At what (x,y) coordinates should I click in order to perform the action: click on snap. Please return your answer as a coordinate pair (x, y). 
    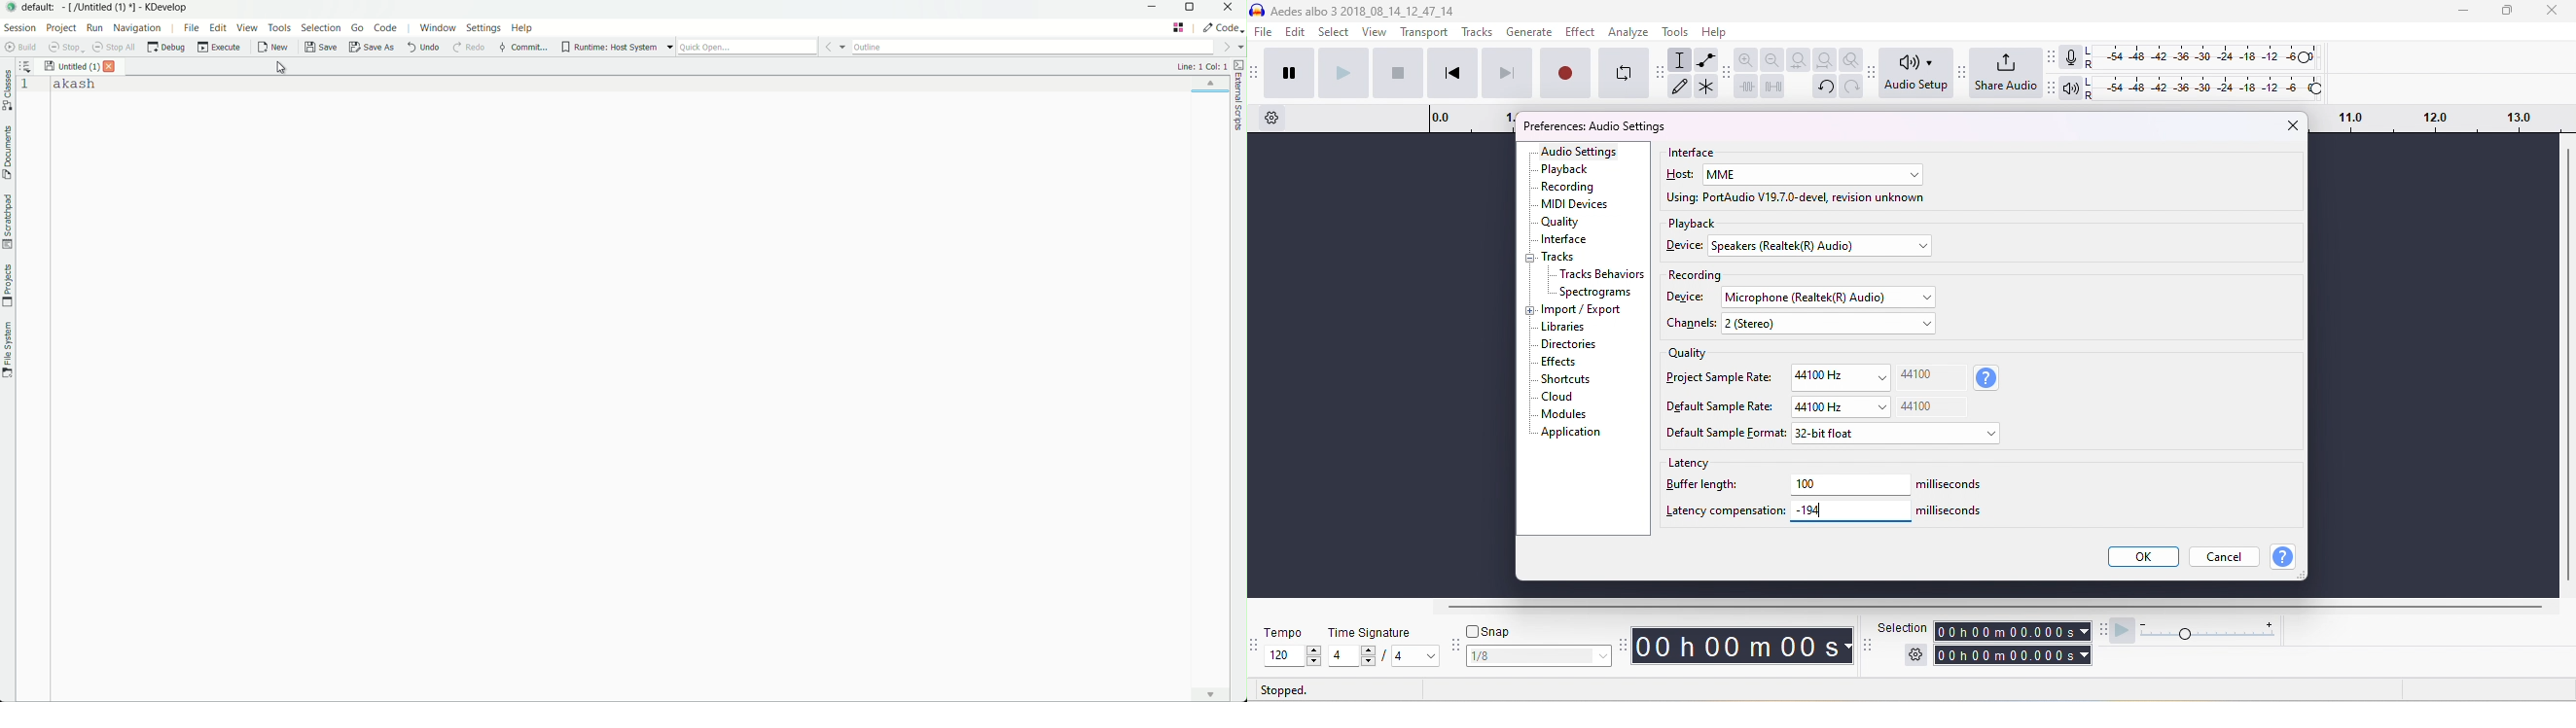
    Looking at the image, I should click on (1491, 631).